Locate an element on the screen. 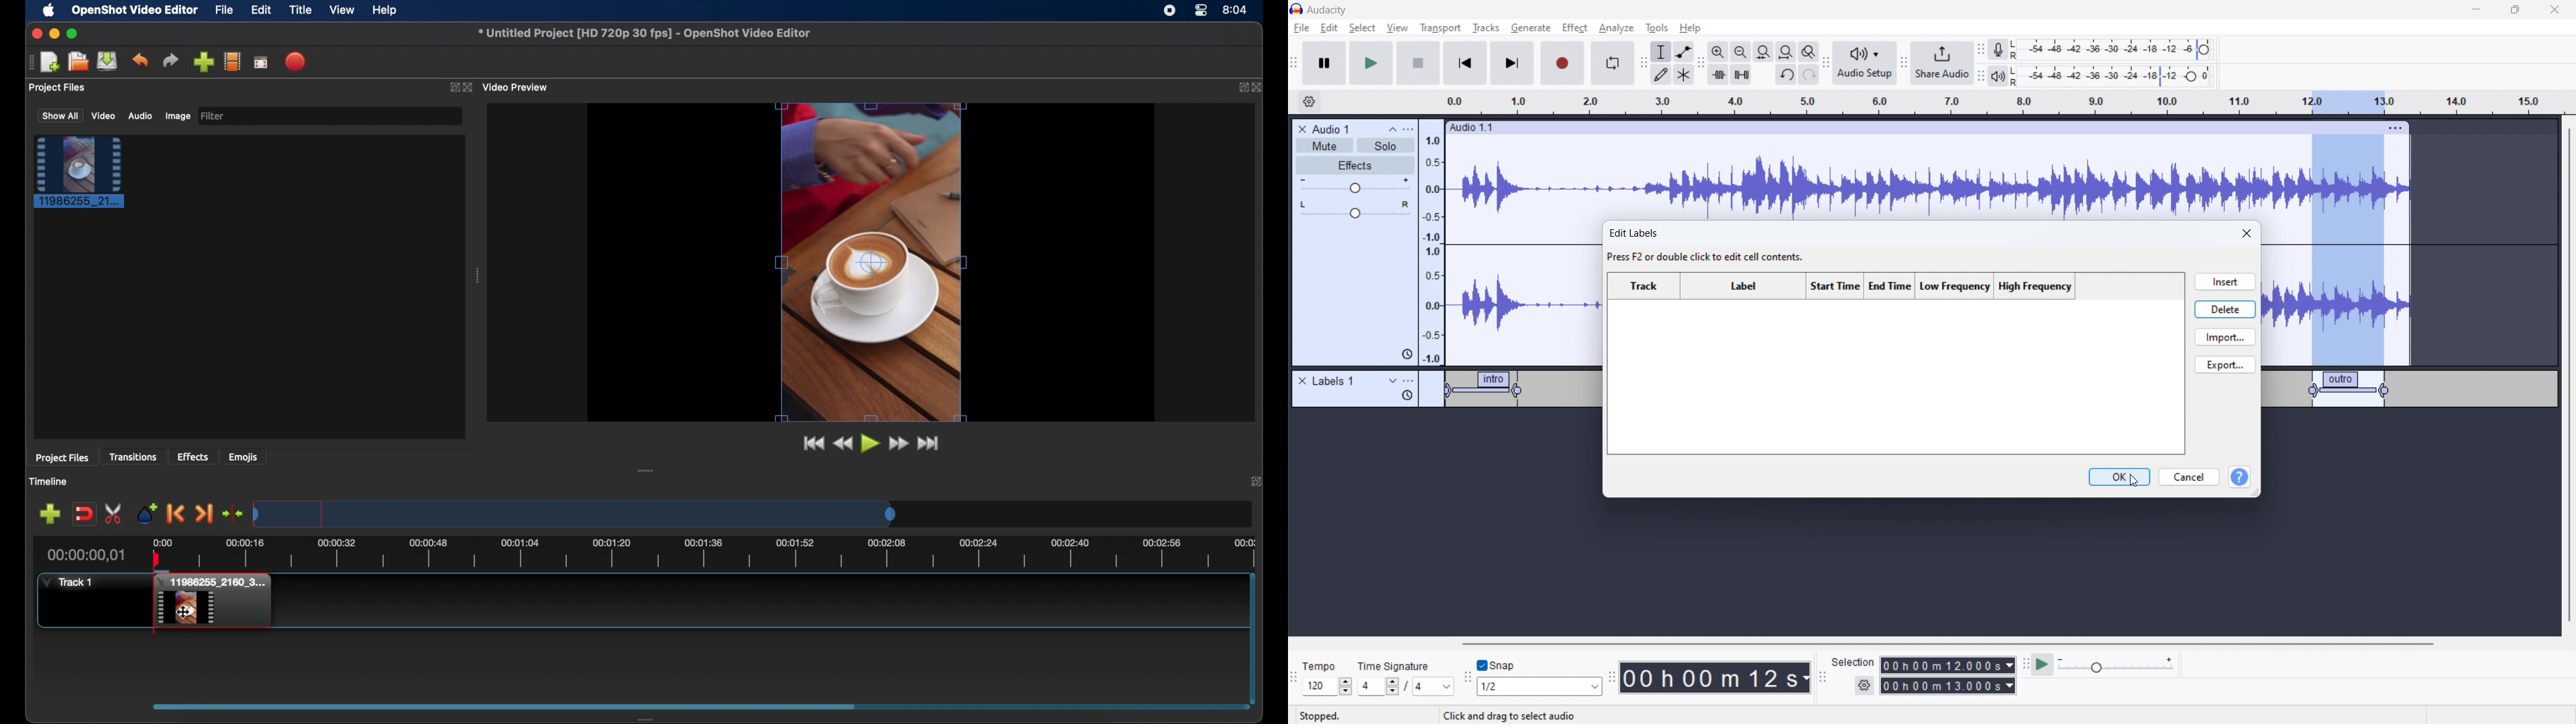  selection is located at coordinates (1853, 662).